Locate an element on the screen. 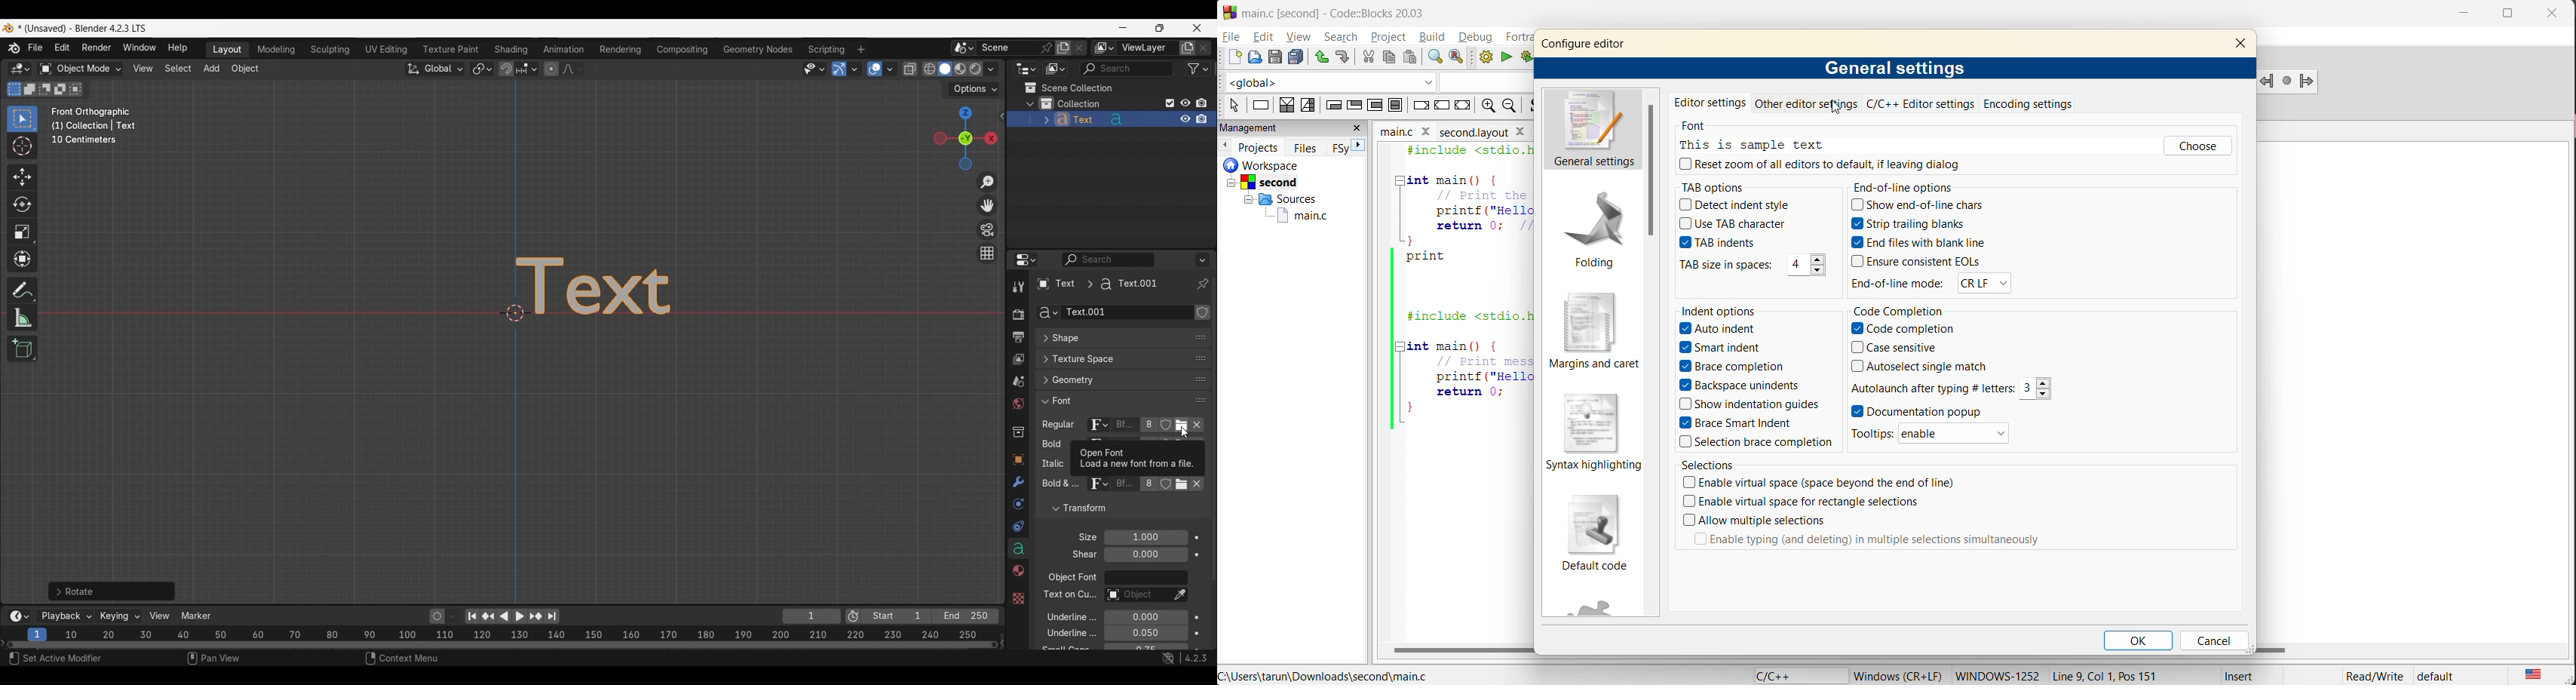 The height and width of the screenshot is (700, 2576). 3 is located at coordinates (2039, 388).